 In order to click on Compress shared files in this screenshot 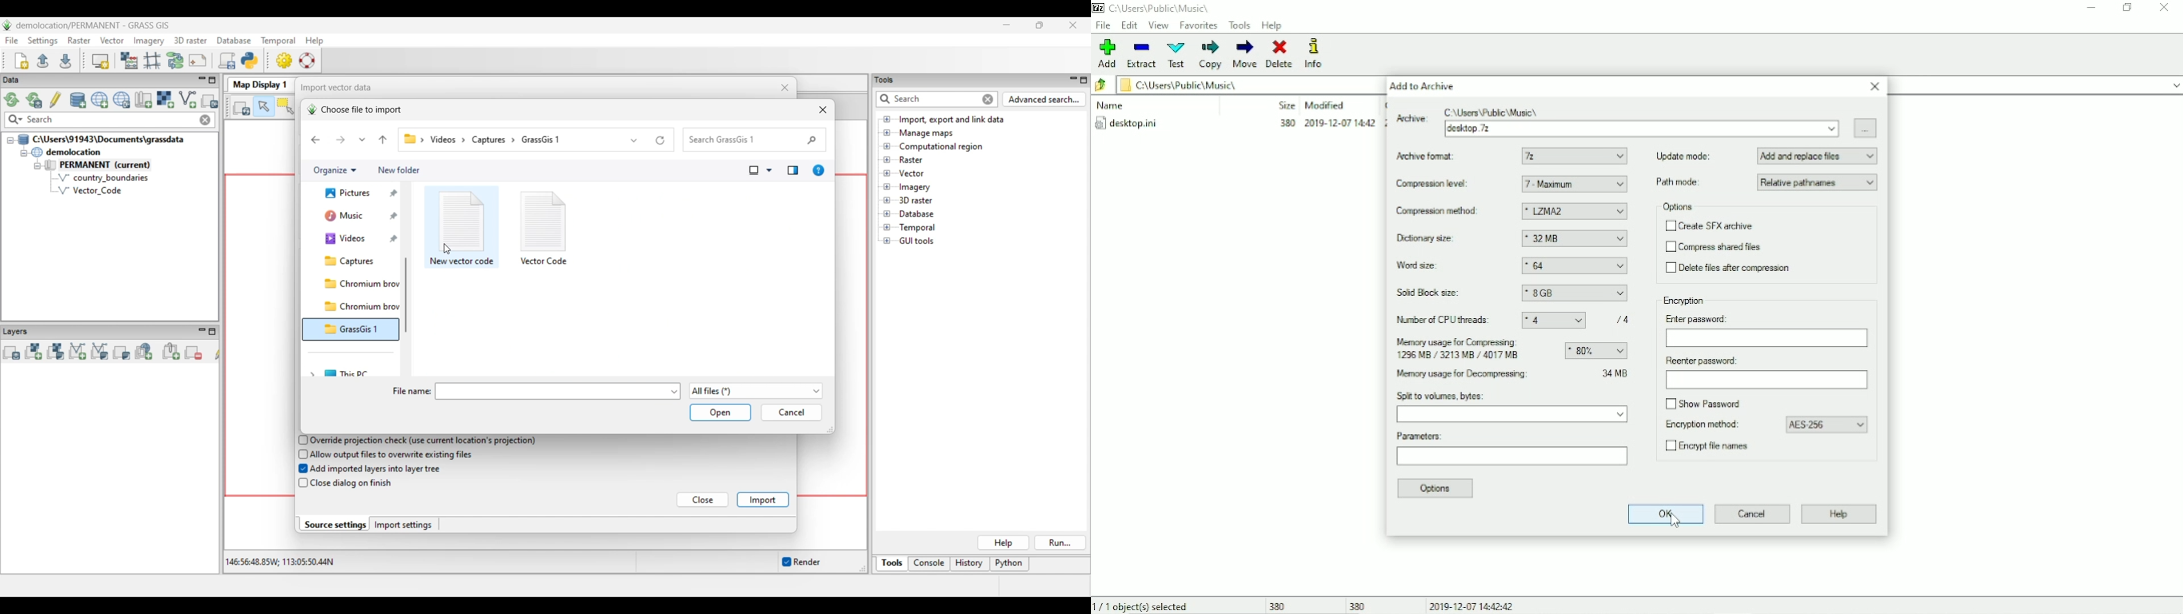, I will do `click(1715, 247)`.